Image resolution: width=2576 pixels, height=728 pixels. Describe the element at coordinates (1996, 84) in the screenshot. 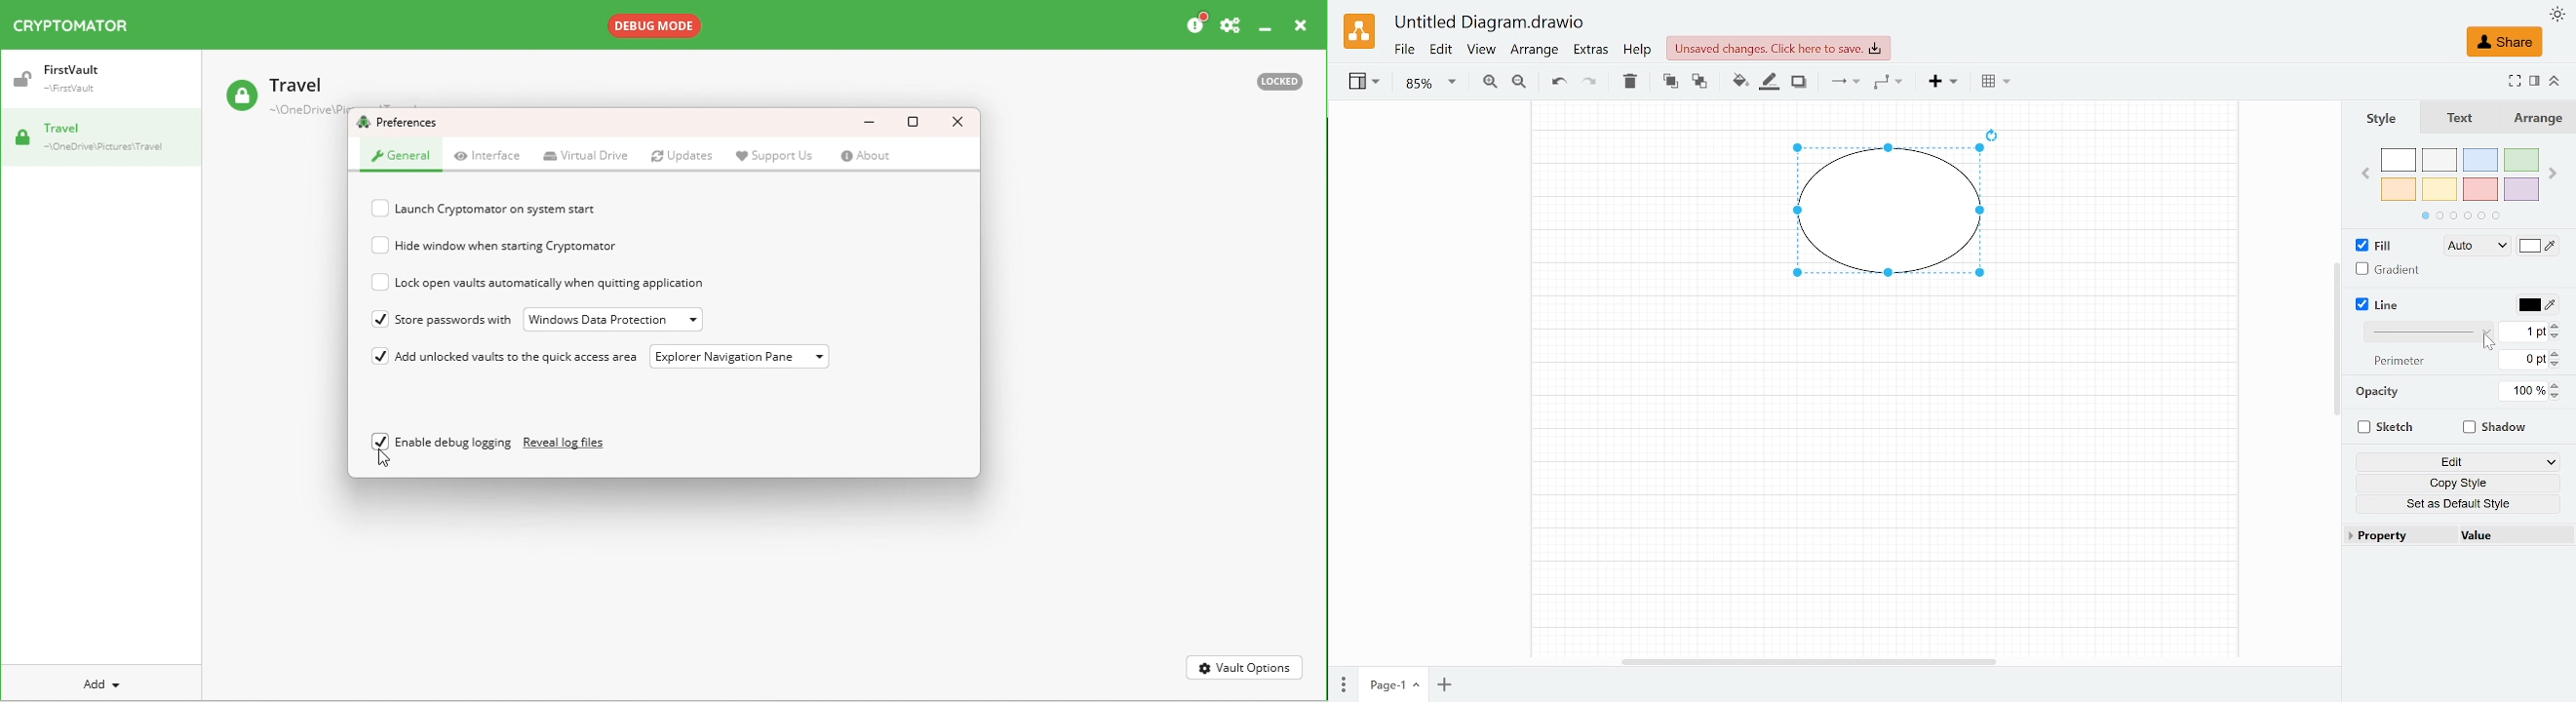

I see `Table` at that location.